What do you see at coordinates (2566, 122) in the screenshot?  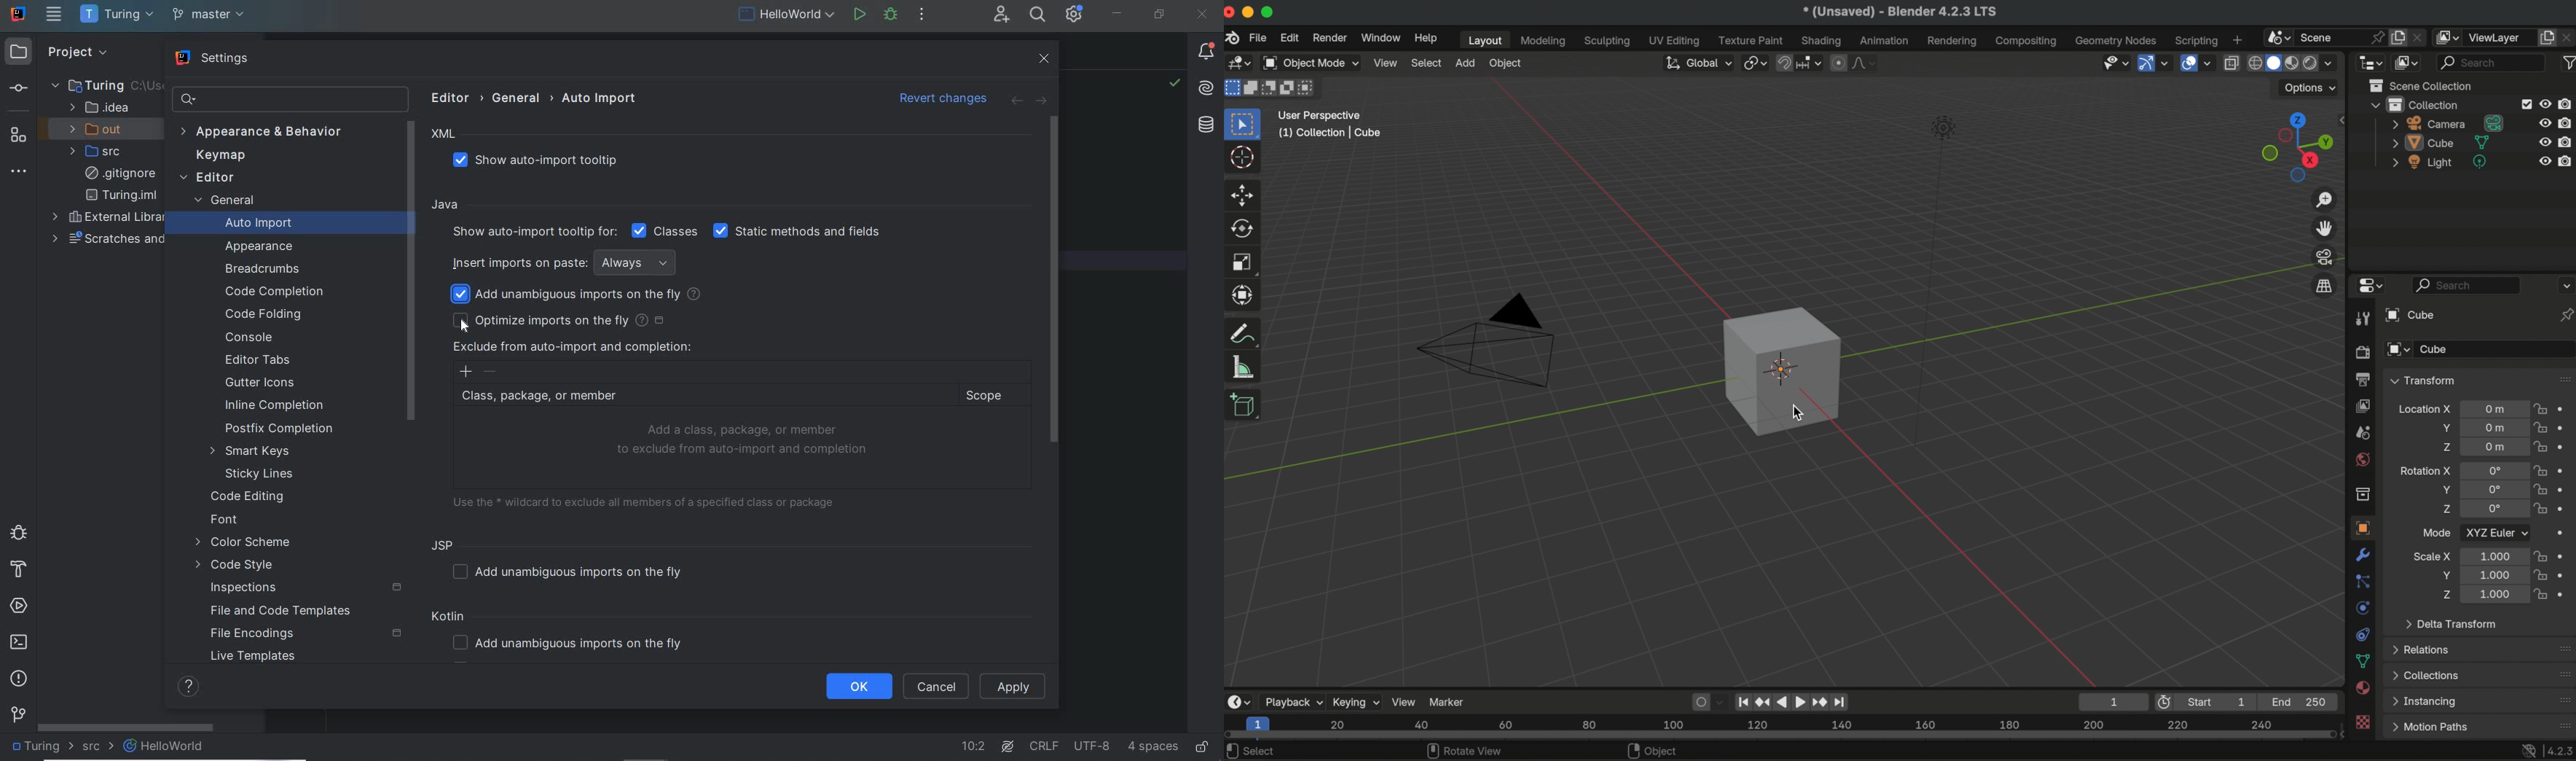 I see `disable in render` at bounding box center [2566, 122].